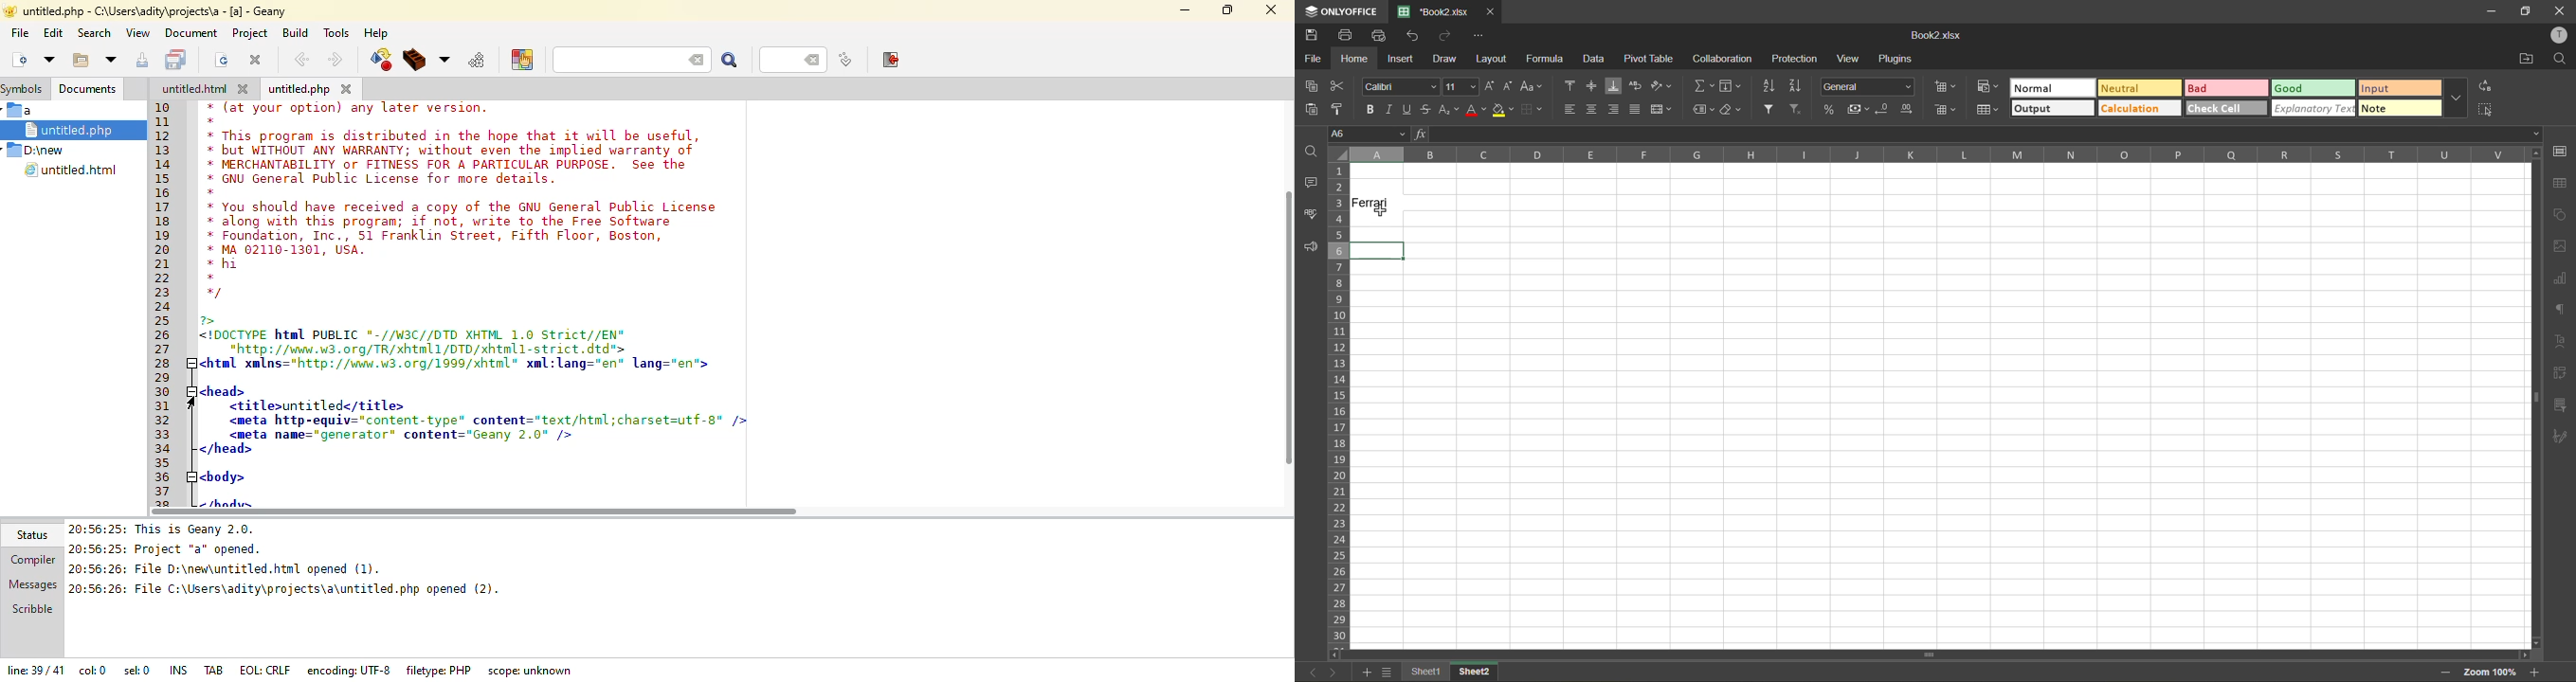  I want to click on profile, so click(2561, 36).